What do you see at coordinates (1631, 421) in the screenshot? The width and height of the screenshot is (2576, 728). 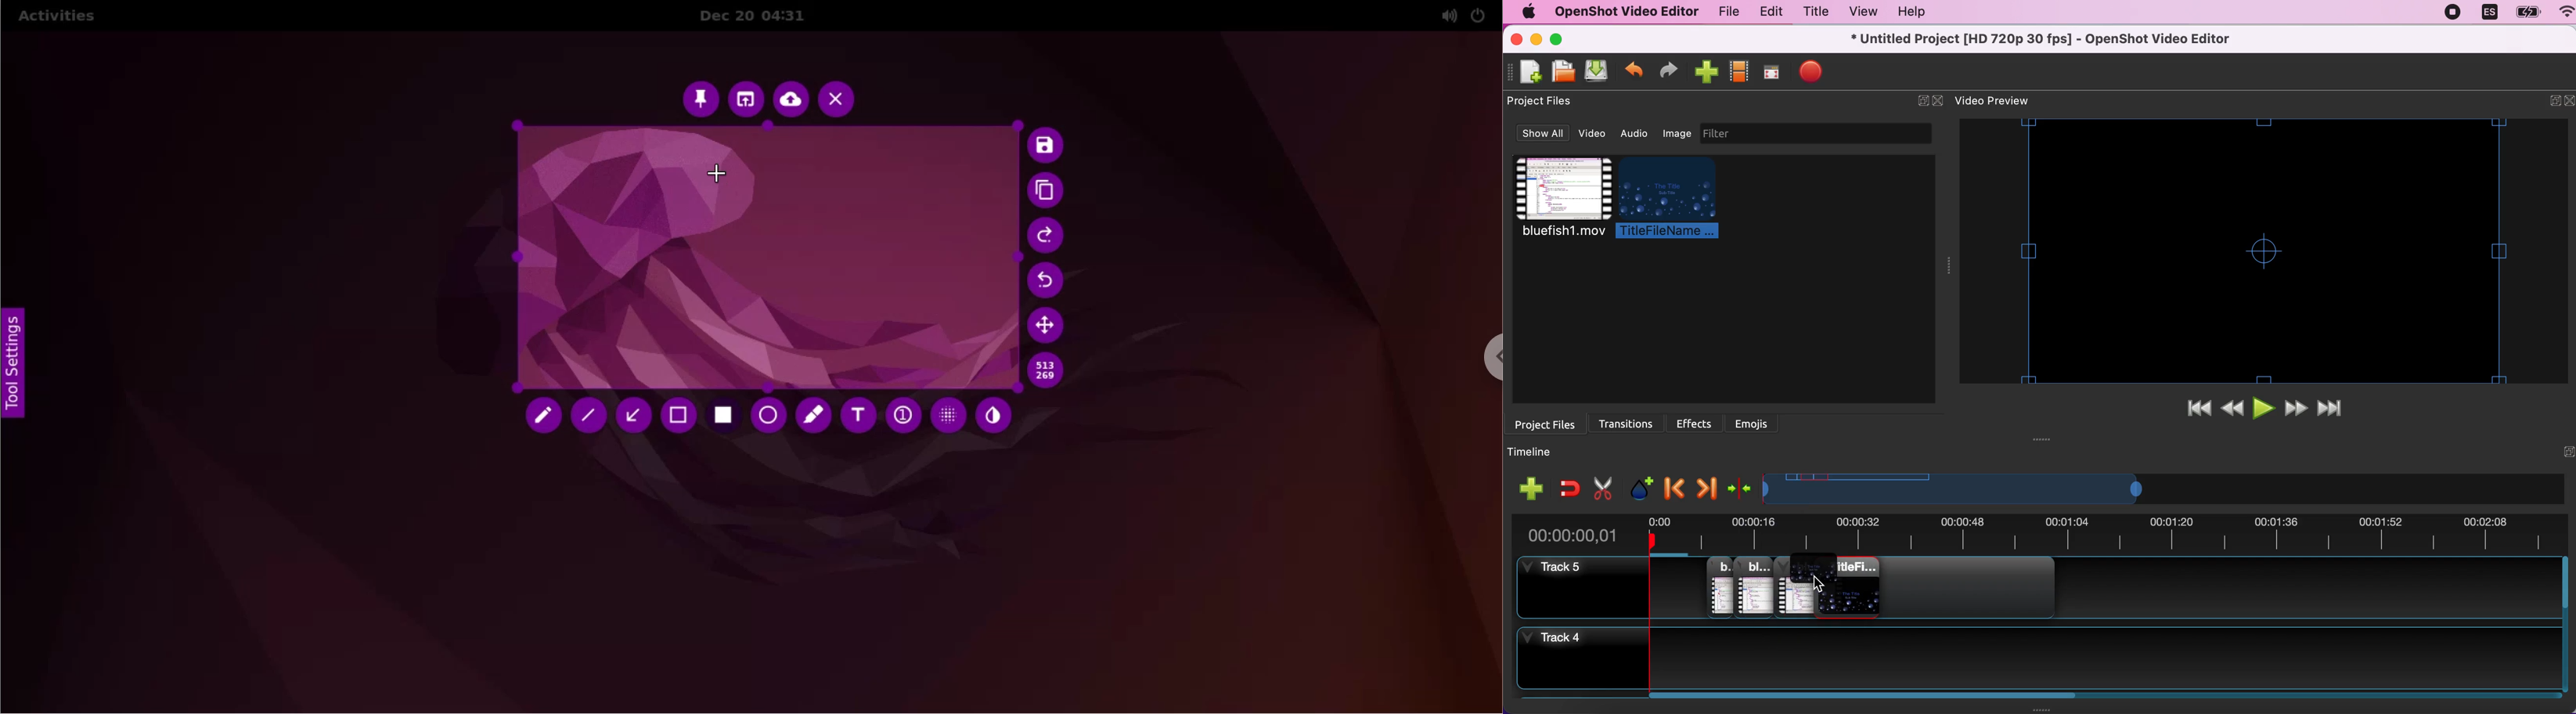 I see `transitions` at bounding box center [1631, 421].